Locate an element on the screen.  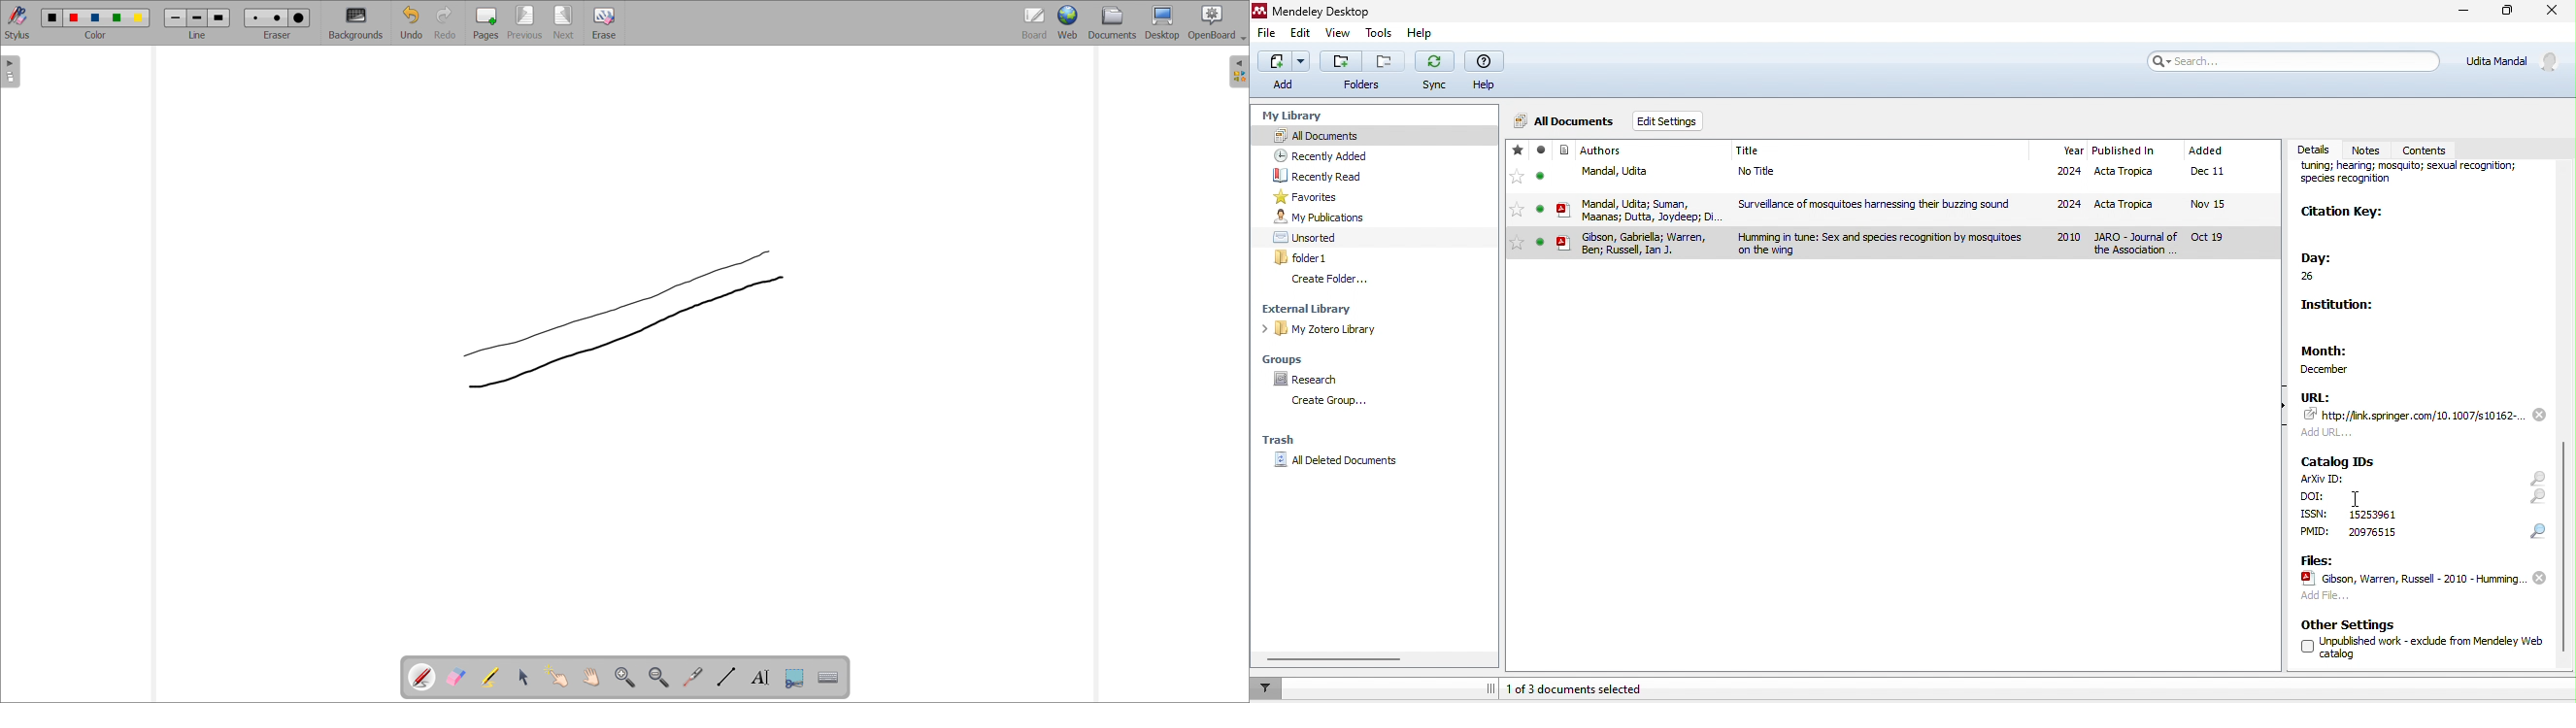
create group is located at coordinates (1325, 401).